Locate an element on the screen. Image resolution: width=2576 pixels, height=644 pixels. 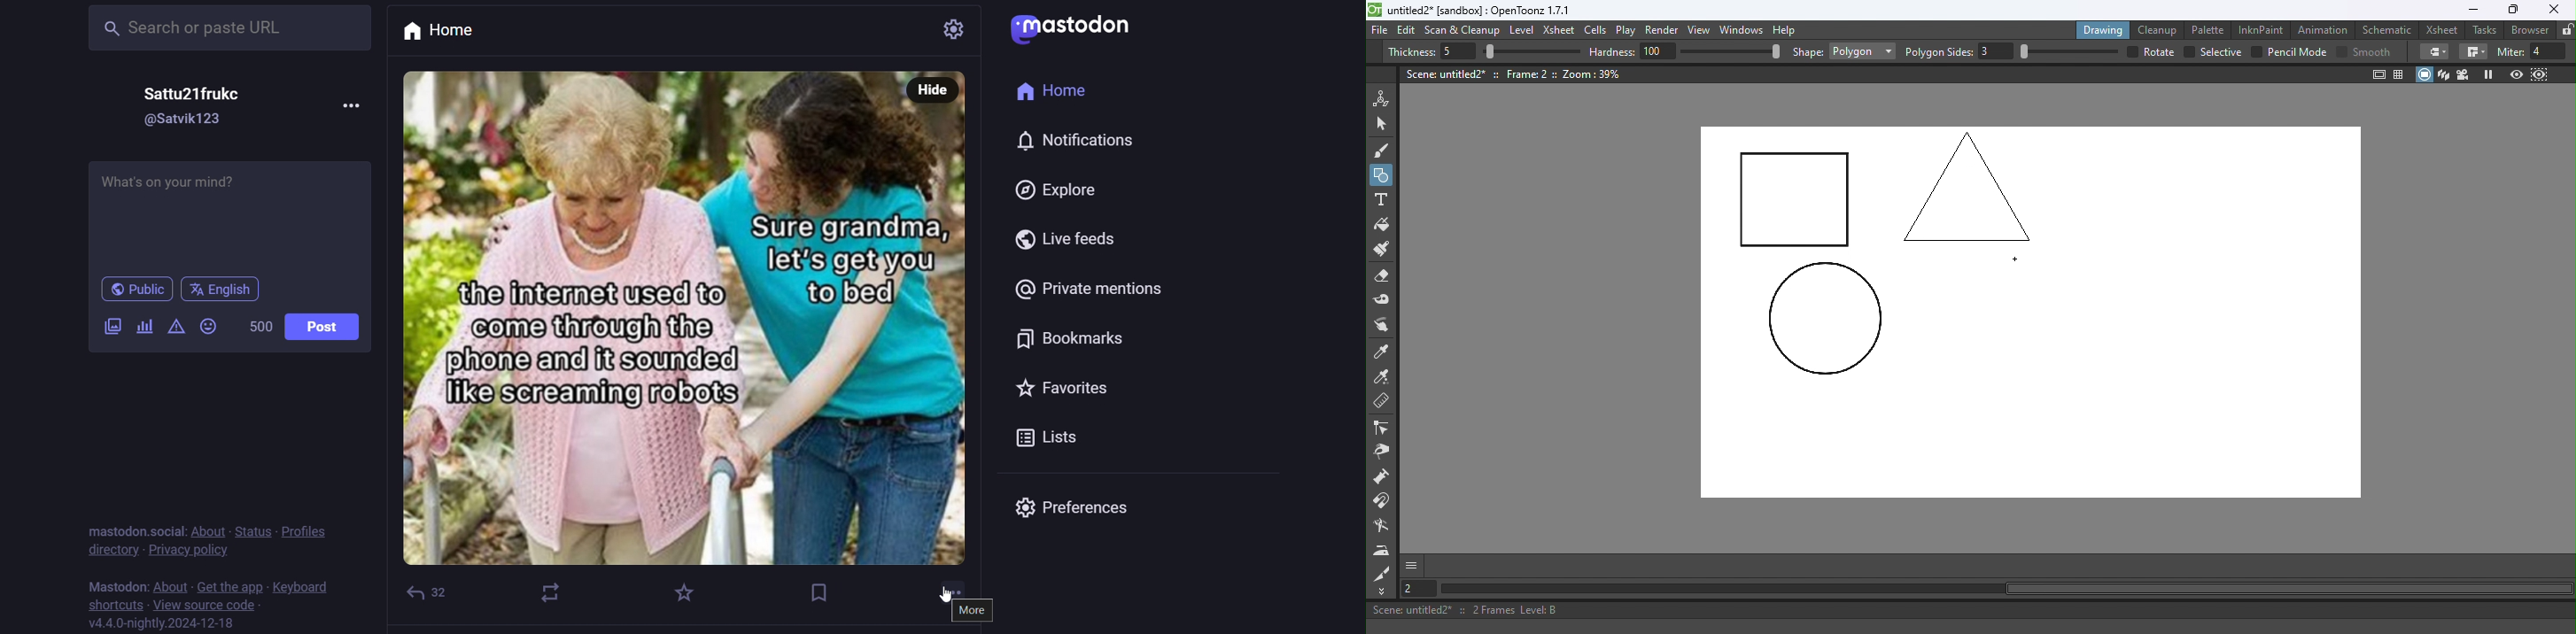
Render is located at coordinates (1664, 31).